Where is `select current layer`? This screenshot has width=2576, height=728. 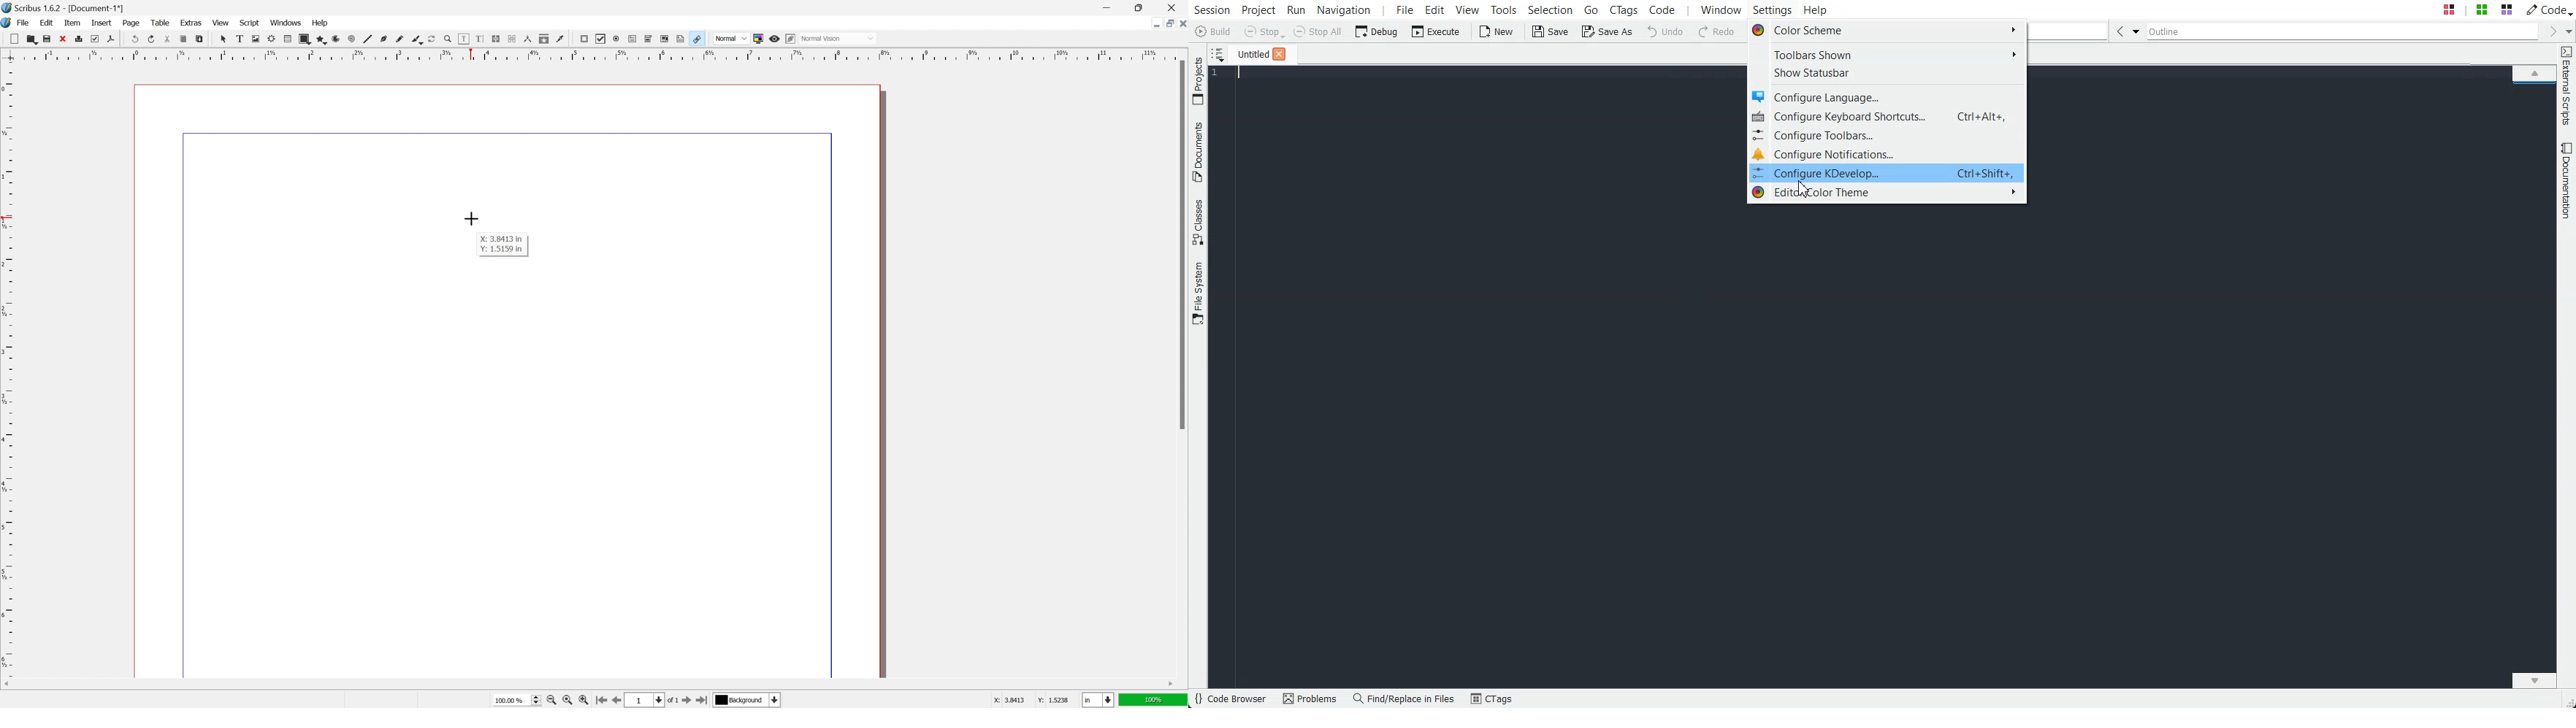
select current layer is located at coordinates (749, 701).